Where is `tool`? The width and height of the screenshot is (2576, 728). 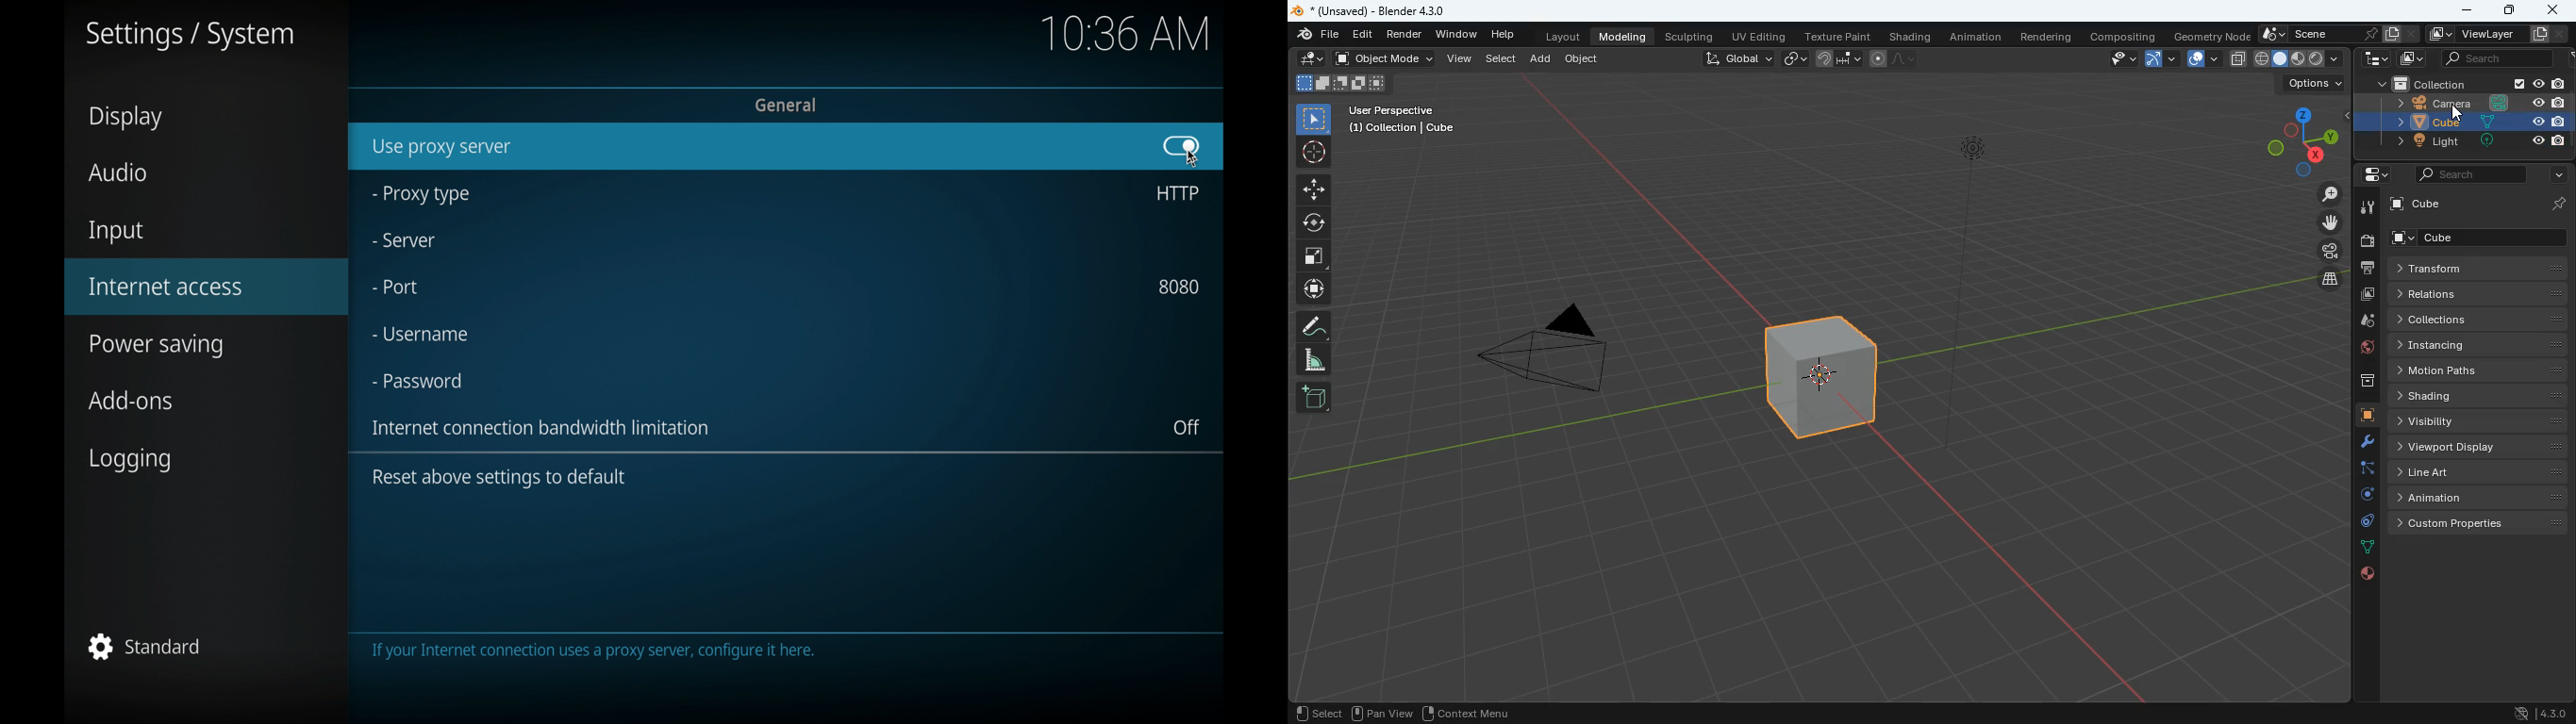 tool is located at coordinates (2368, 210).